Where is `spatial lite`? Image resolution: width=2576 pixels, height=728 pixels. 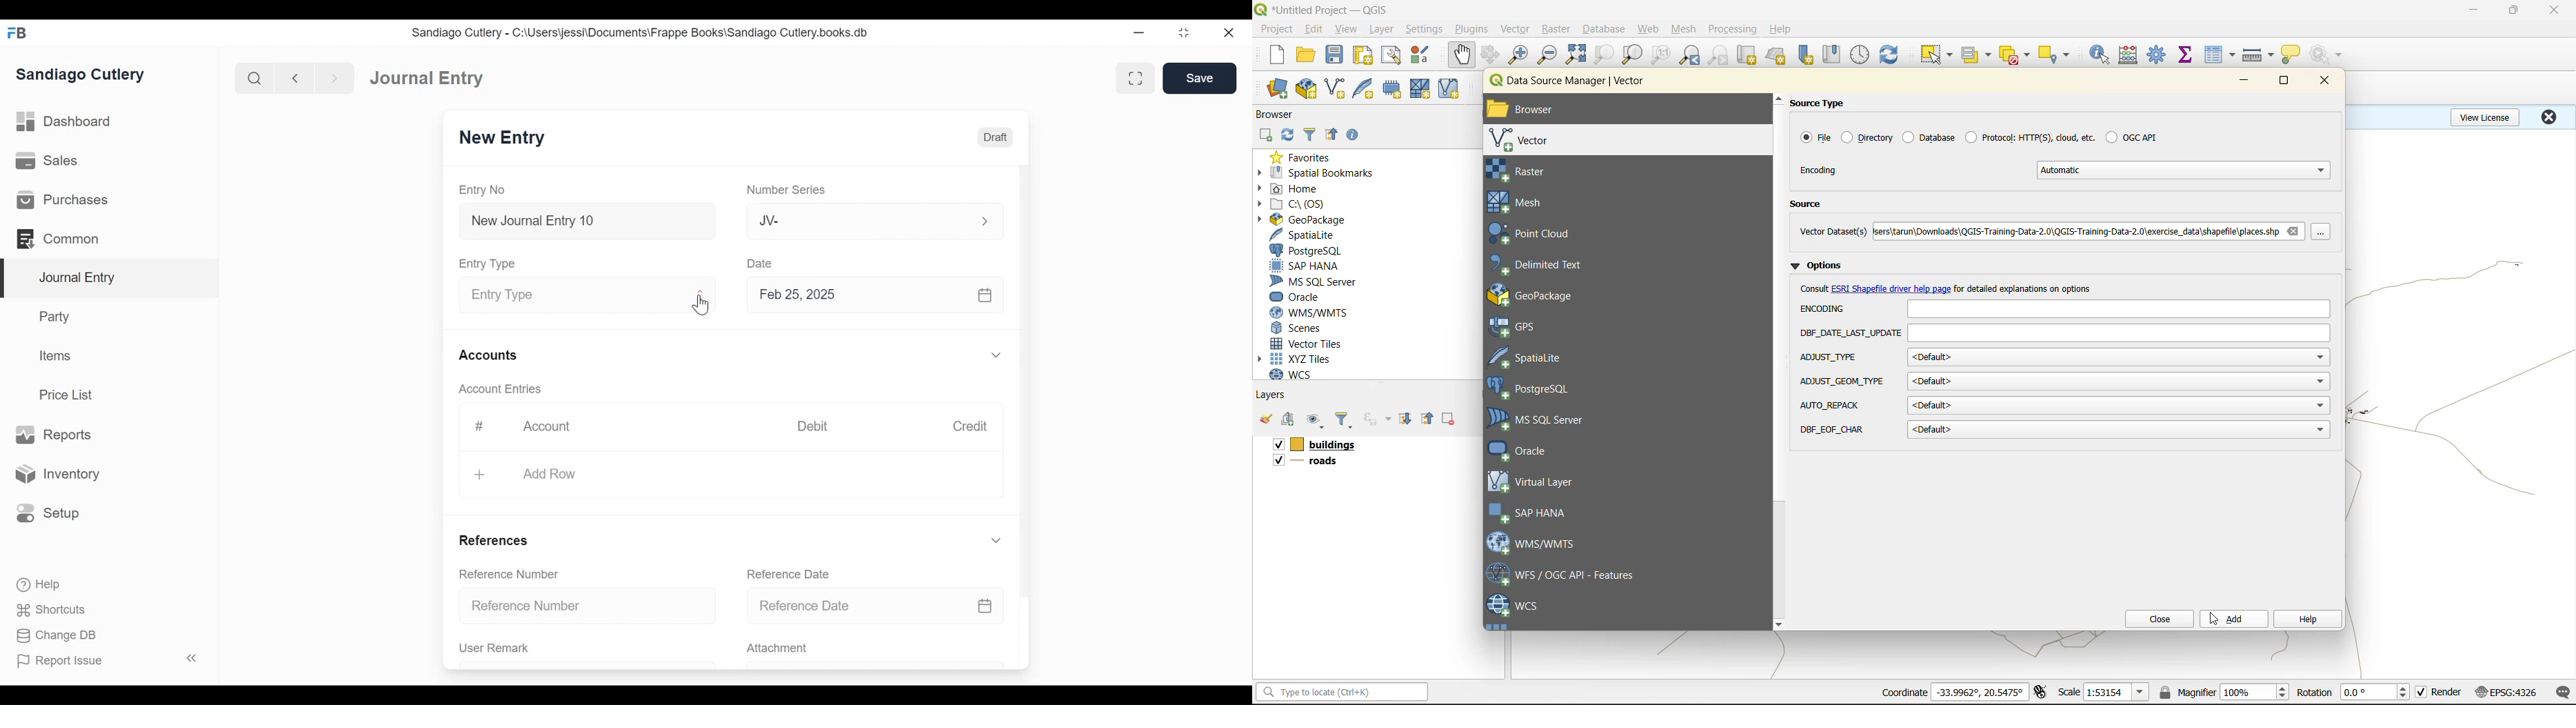 spatial lite is located at coordinates (1537, 356).